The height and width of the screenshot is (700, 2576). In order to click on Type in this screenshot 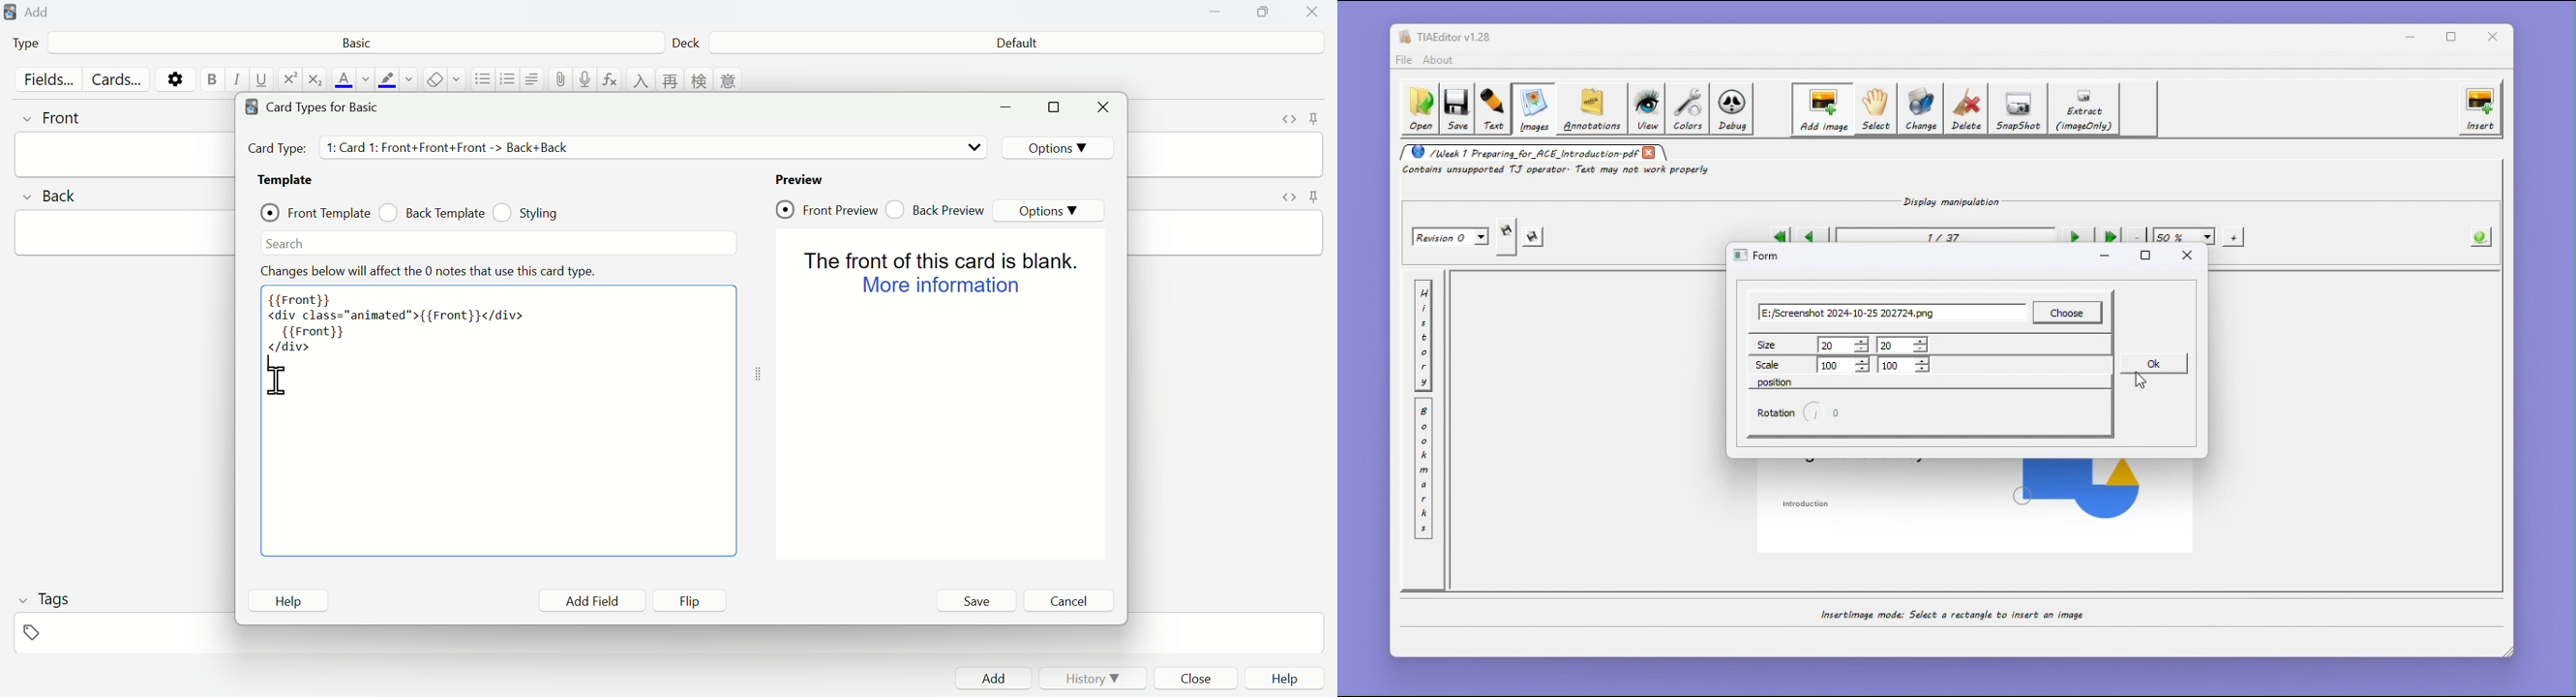, I will do `click(49, 46)`.